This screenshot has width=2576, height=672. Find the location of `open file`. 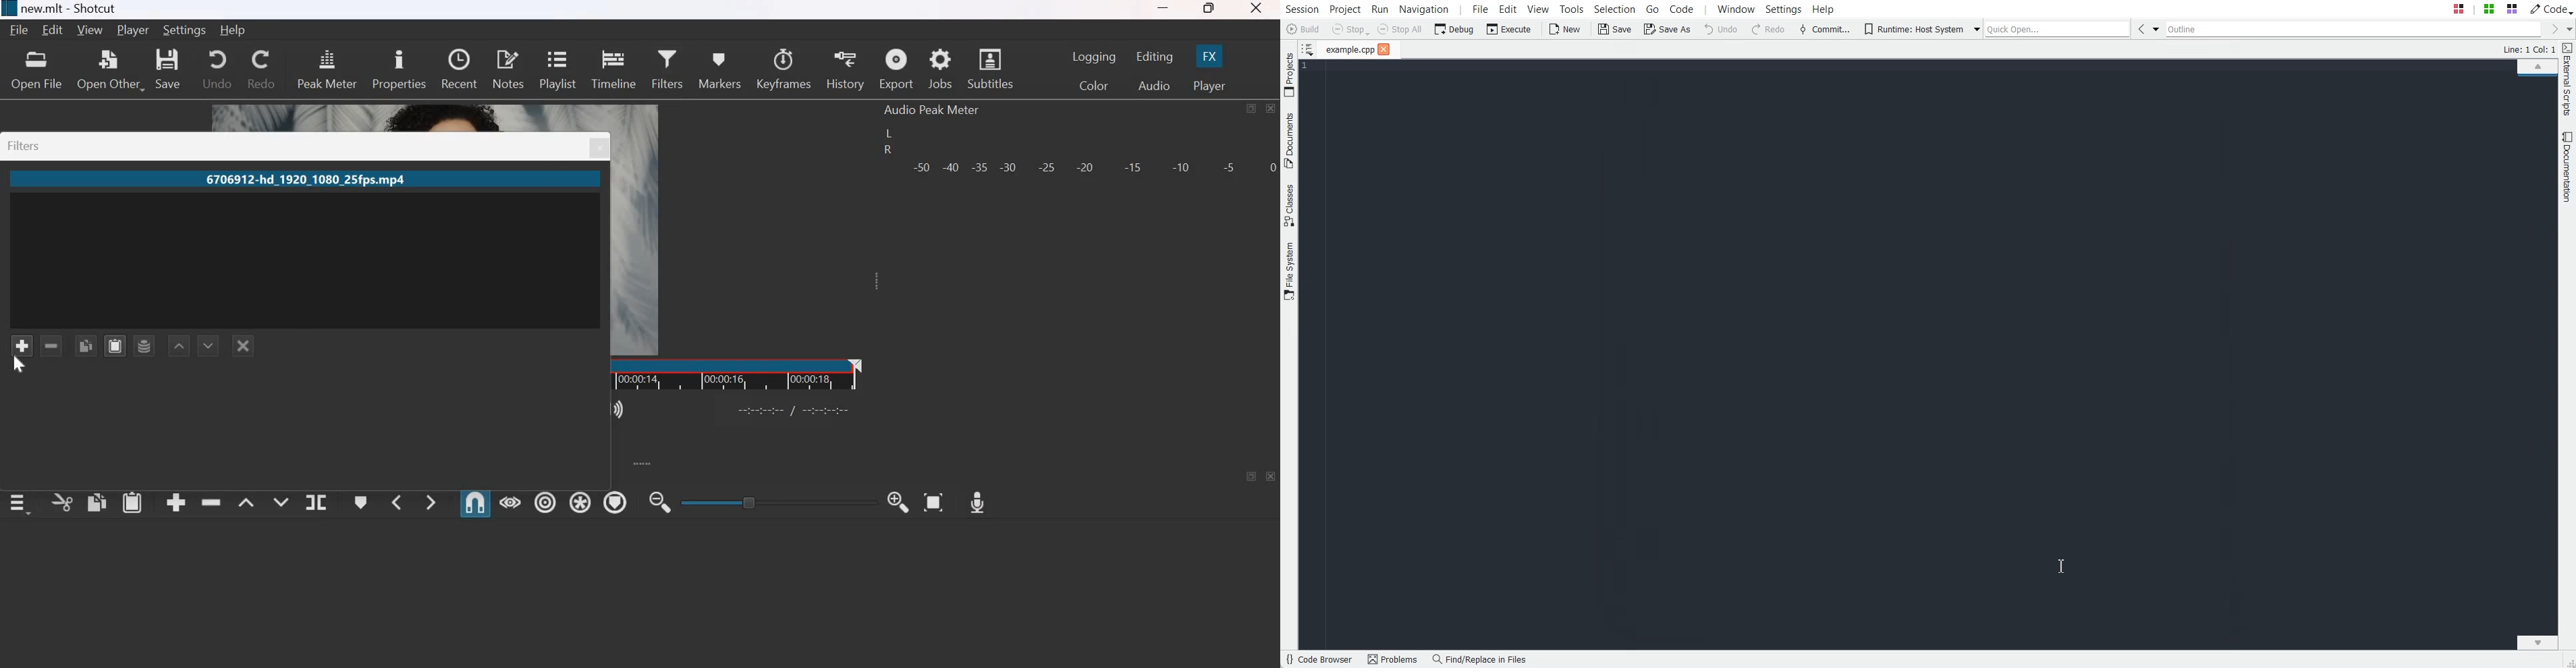

open file is located at coordinates (35, 69).